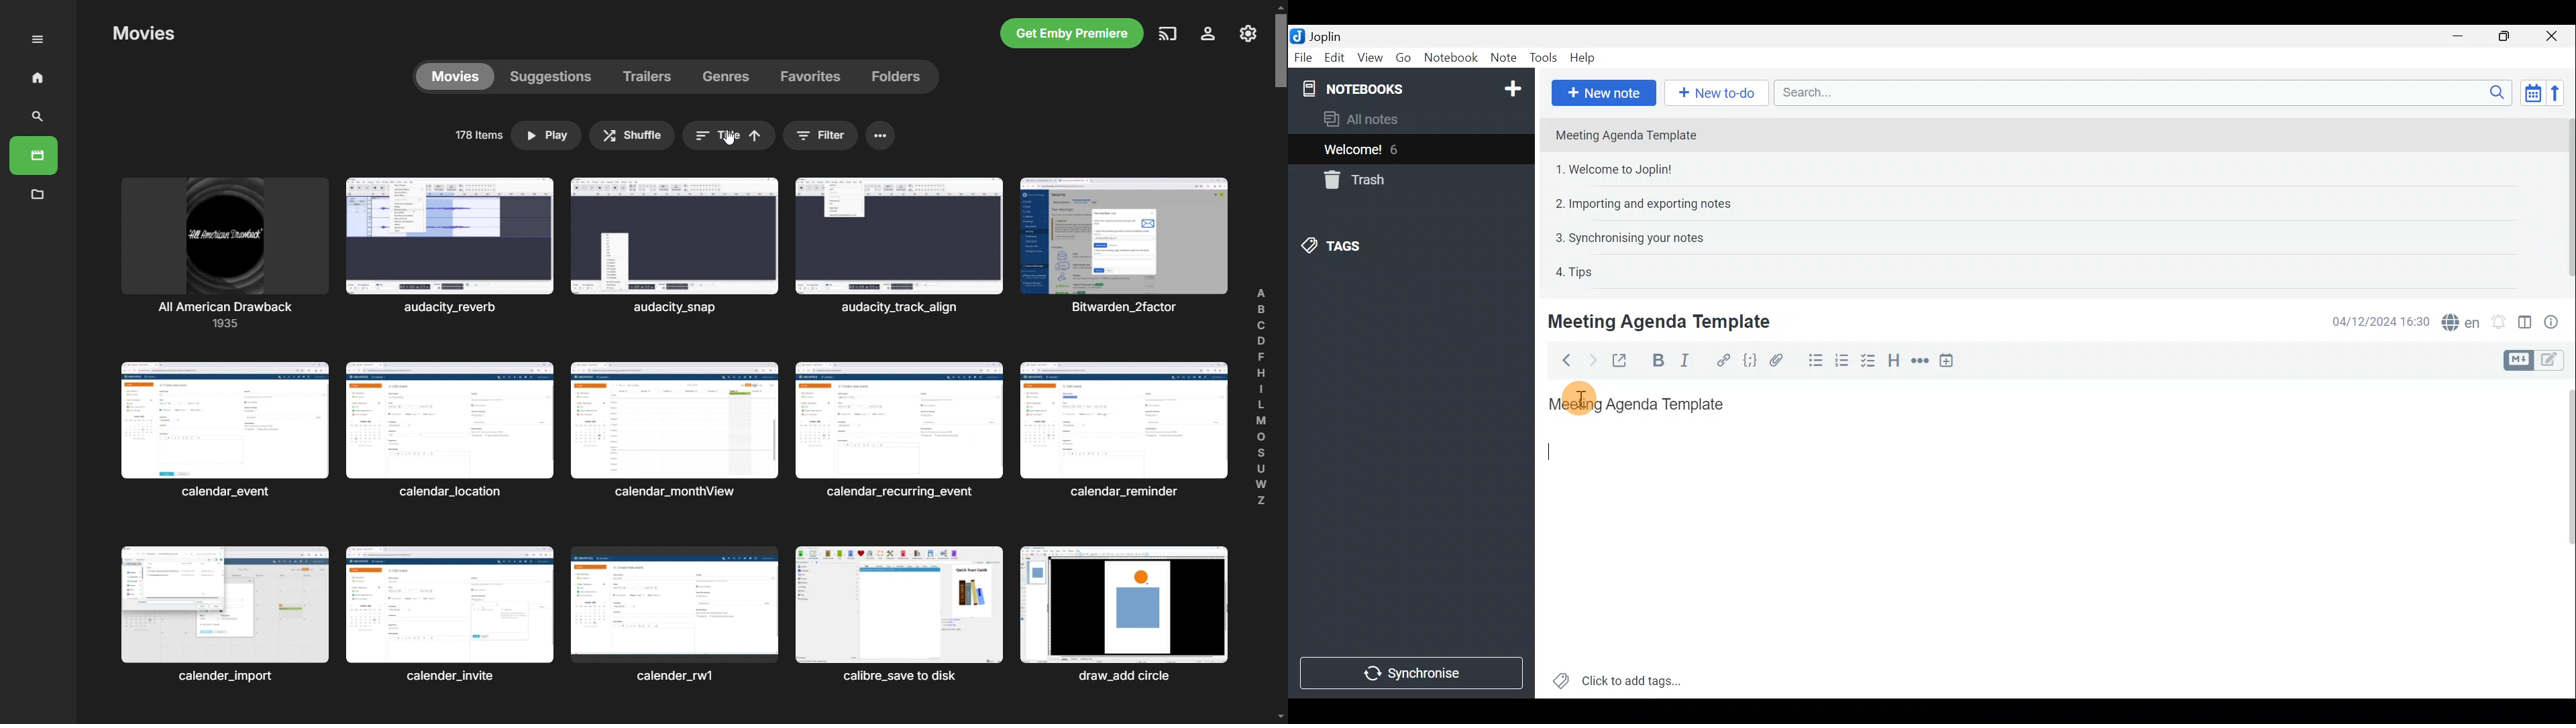  What do you see at coordinates (1635, 678) in the screenshot?
I see `Click to add tags` at bounding box center [1635, 678].